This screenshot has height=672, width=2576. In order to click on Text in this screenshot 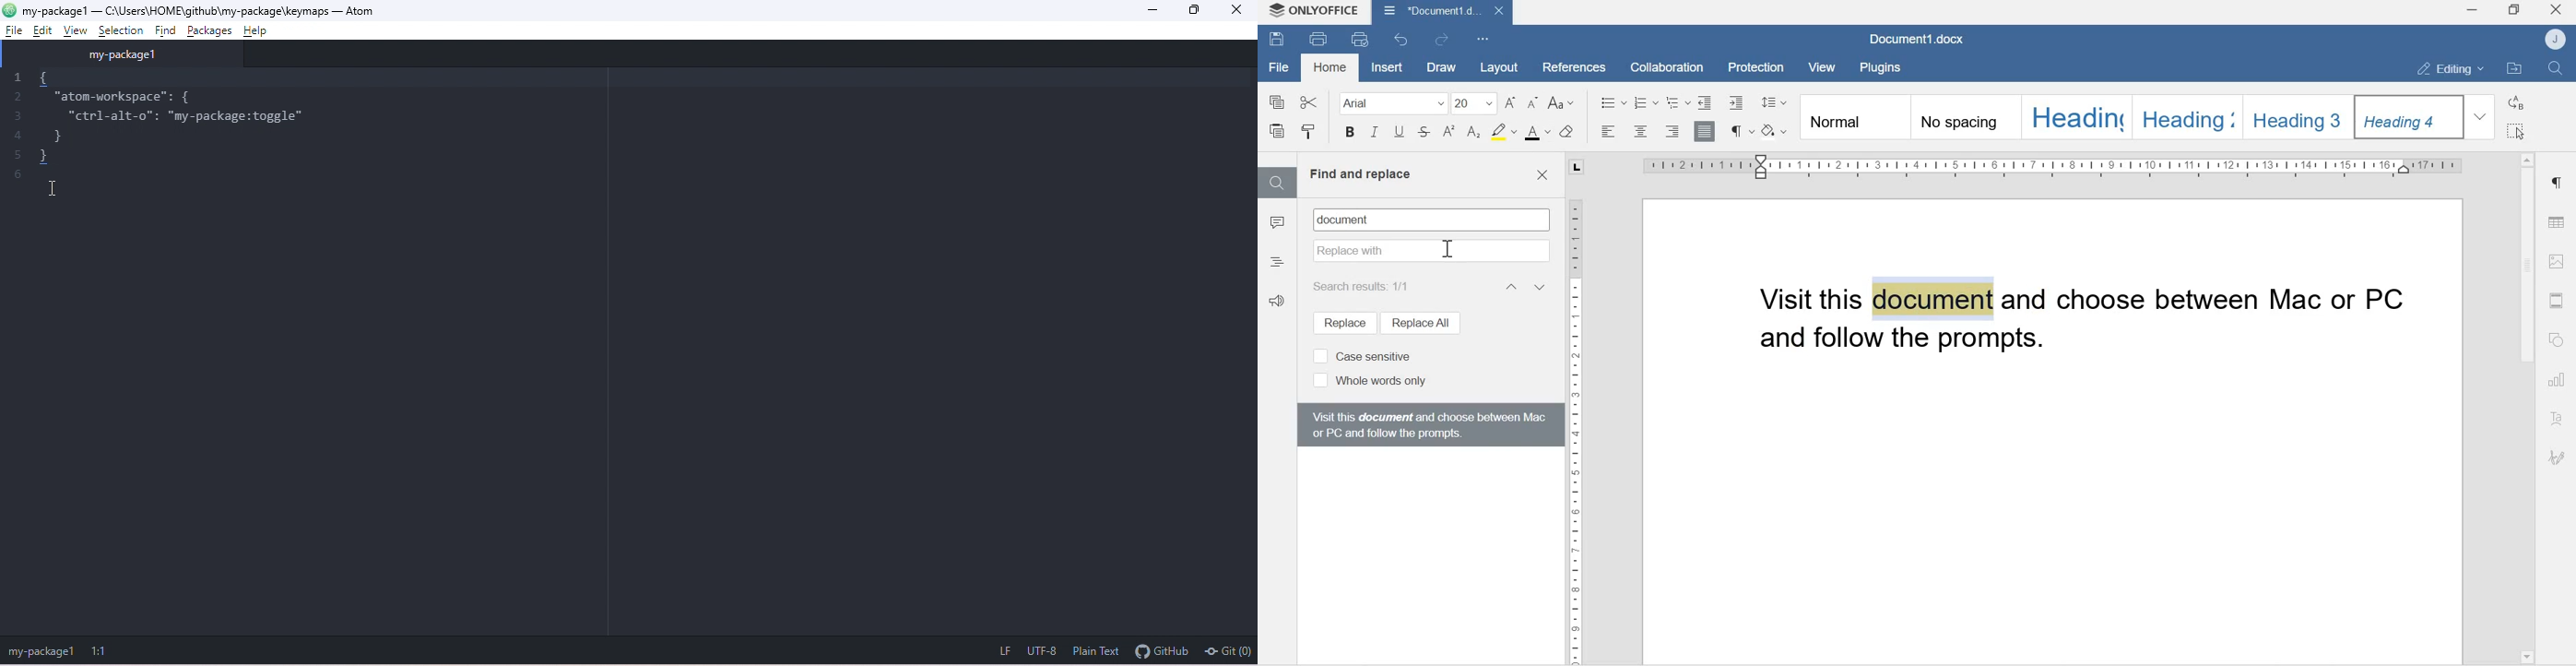, I will do `click(2559, 420)`.